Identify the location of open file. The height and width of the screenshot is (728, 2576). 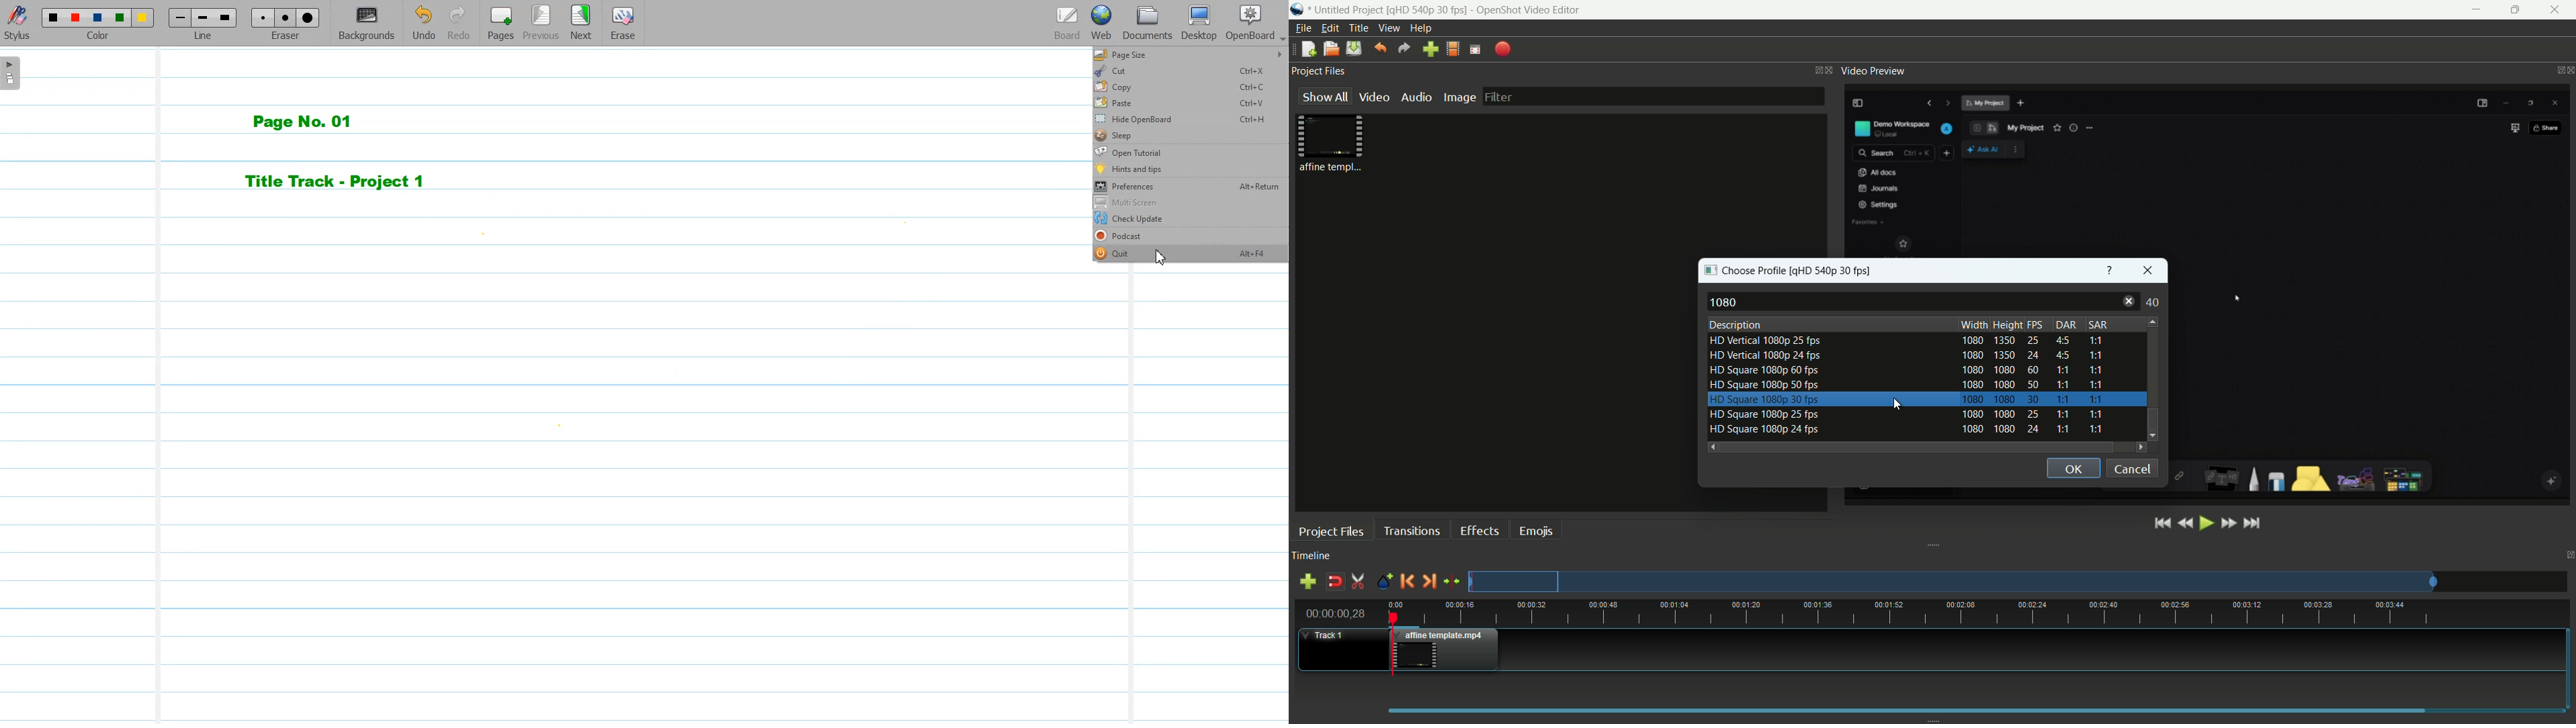
(1329, 48).